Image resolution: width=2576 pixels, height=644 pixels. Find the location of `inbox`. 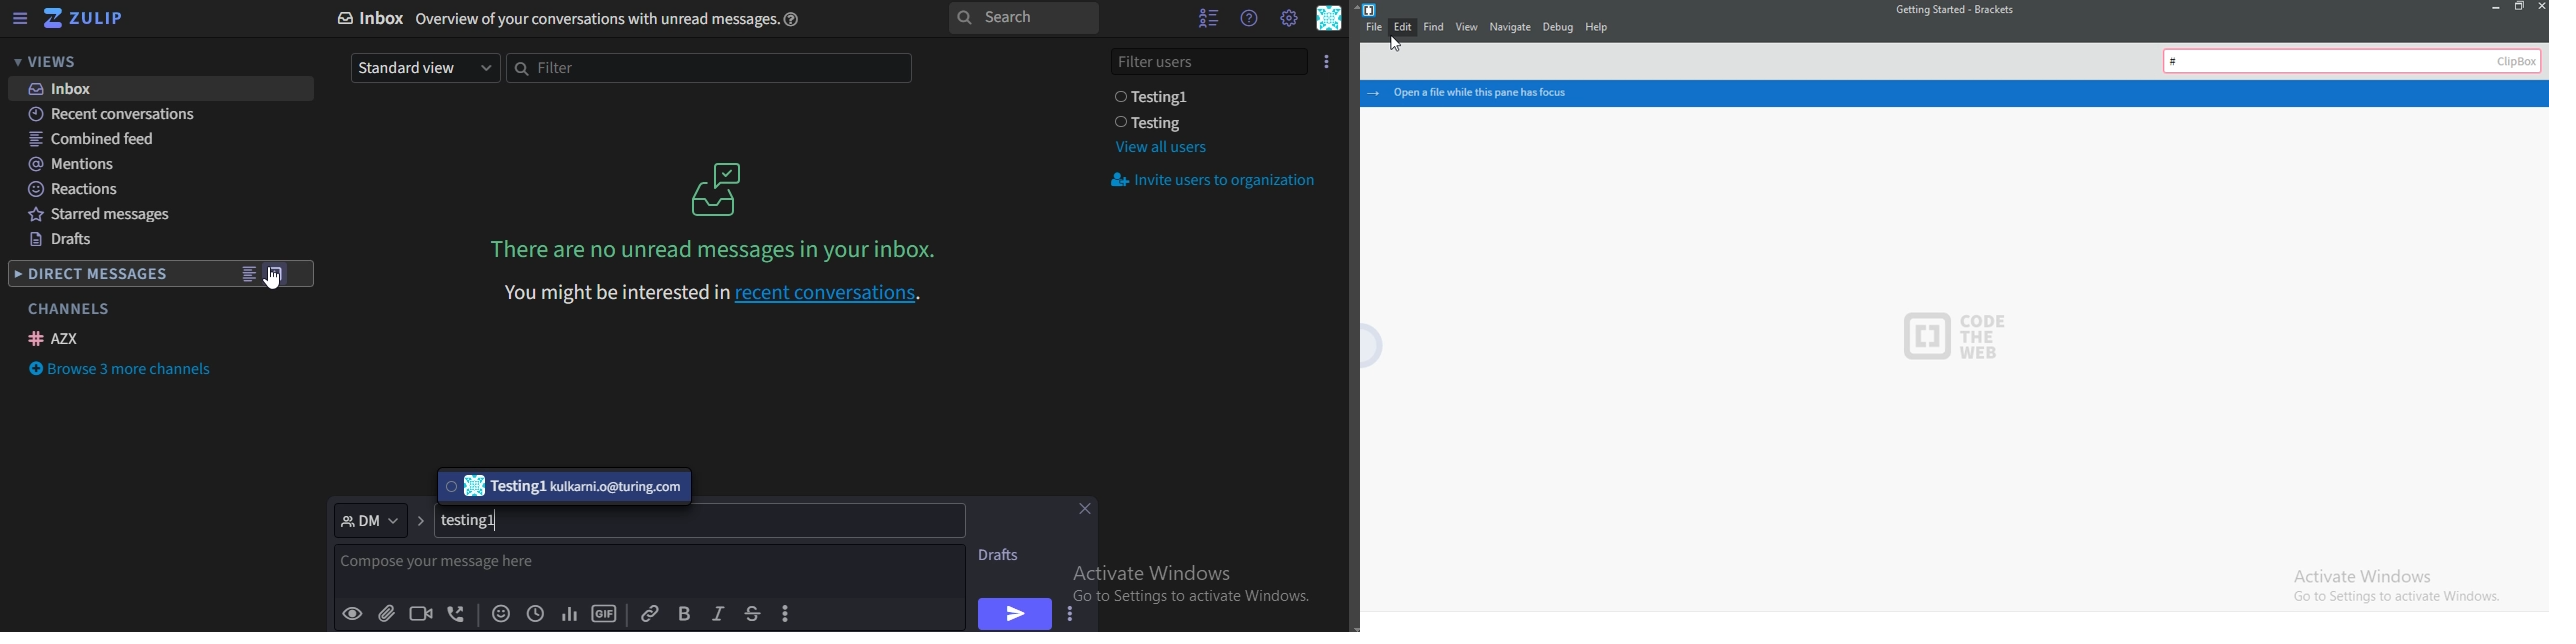

inbox is located at coordinates (67, 89).